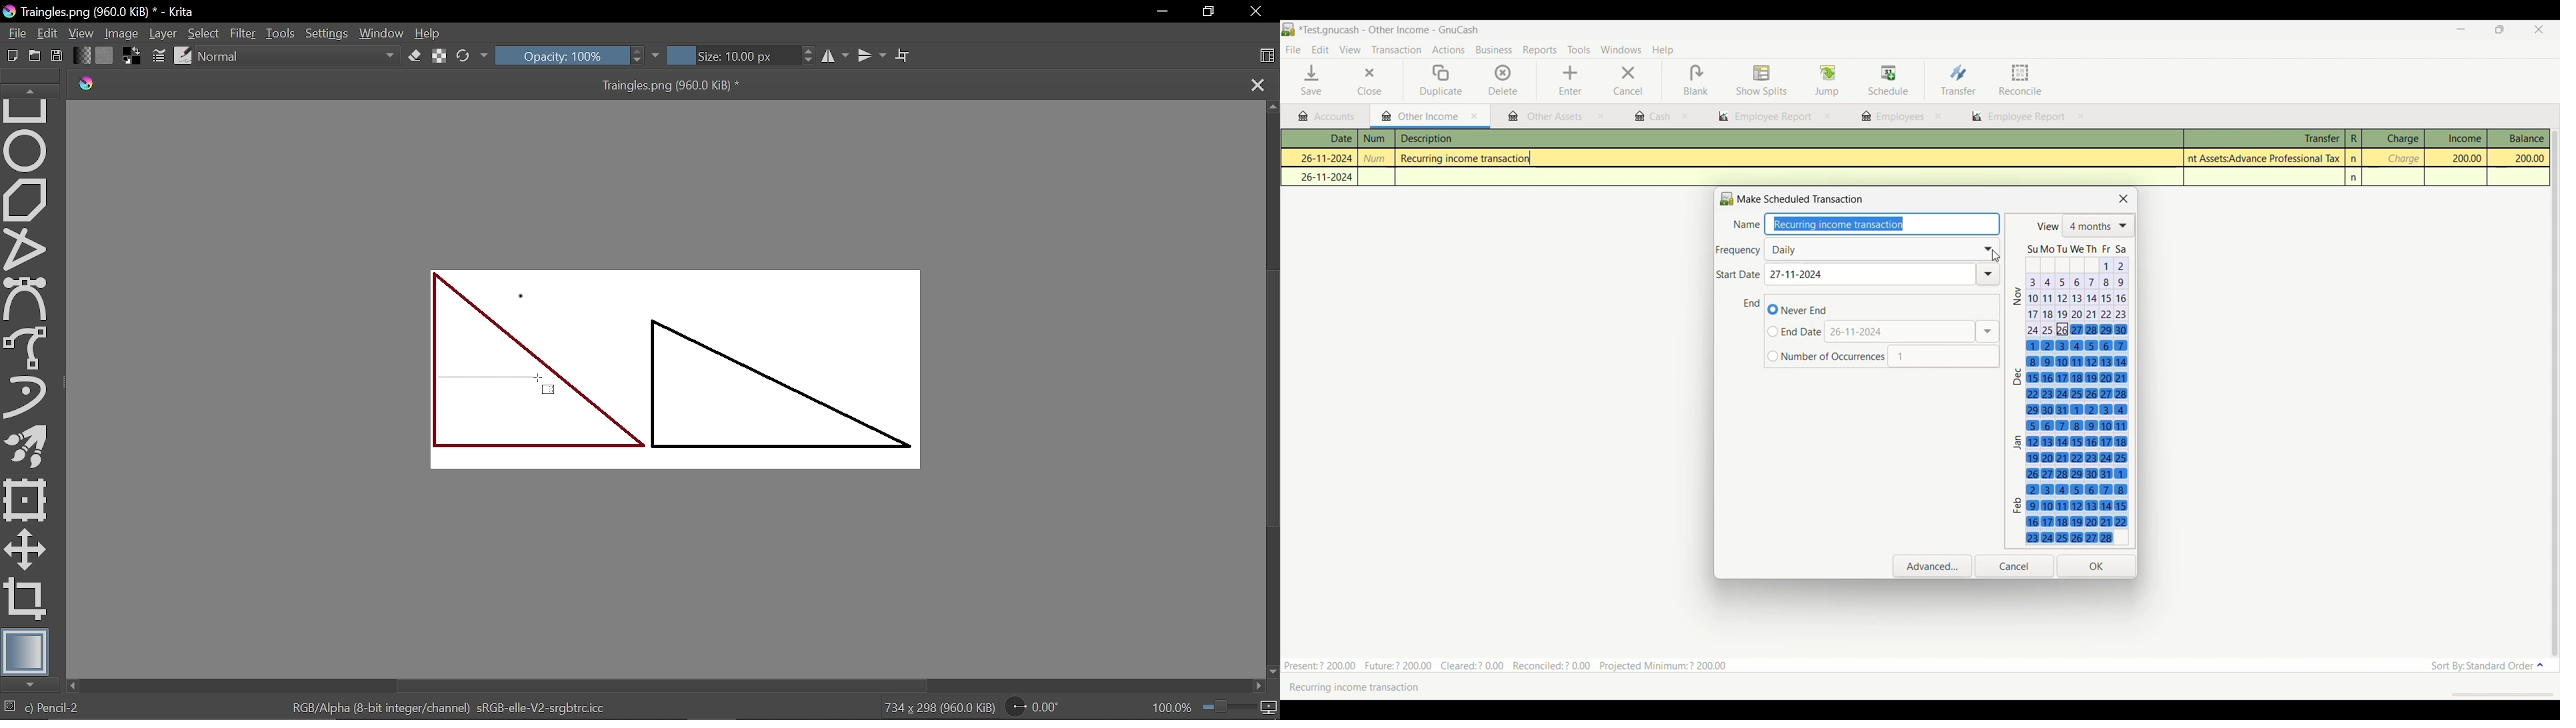 This screenshot has width=2576, height=728. Describe the element at coordinates (29, 348) in the screenshot. I see `Freehand path tool` at that location.